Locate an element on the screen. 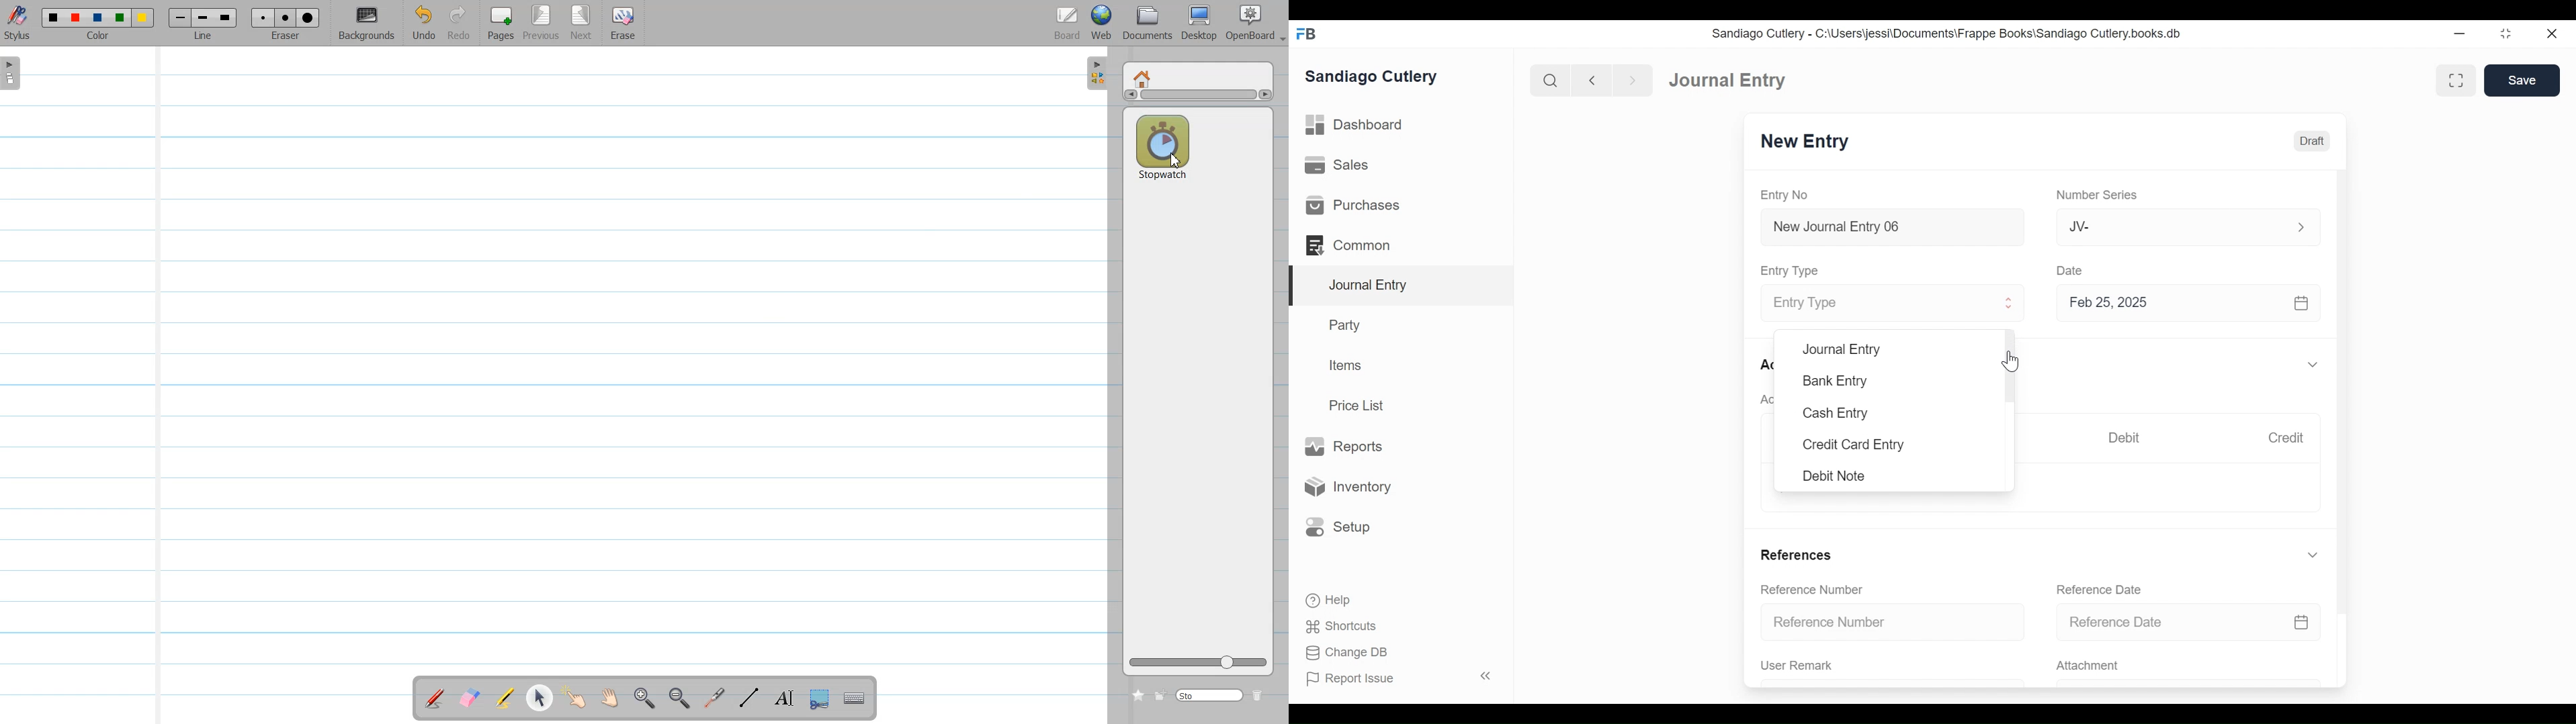 The image size is (2576, 728). Purchases is located at coordinates (1352, 205).